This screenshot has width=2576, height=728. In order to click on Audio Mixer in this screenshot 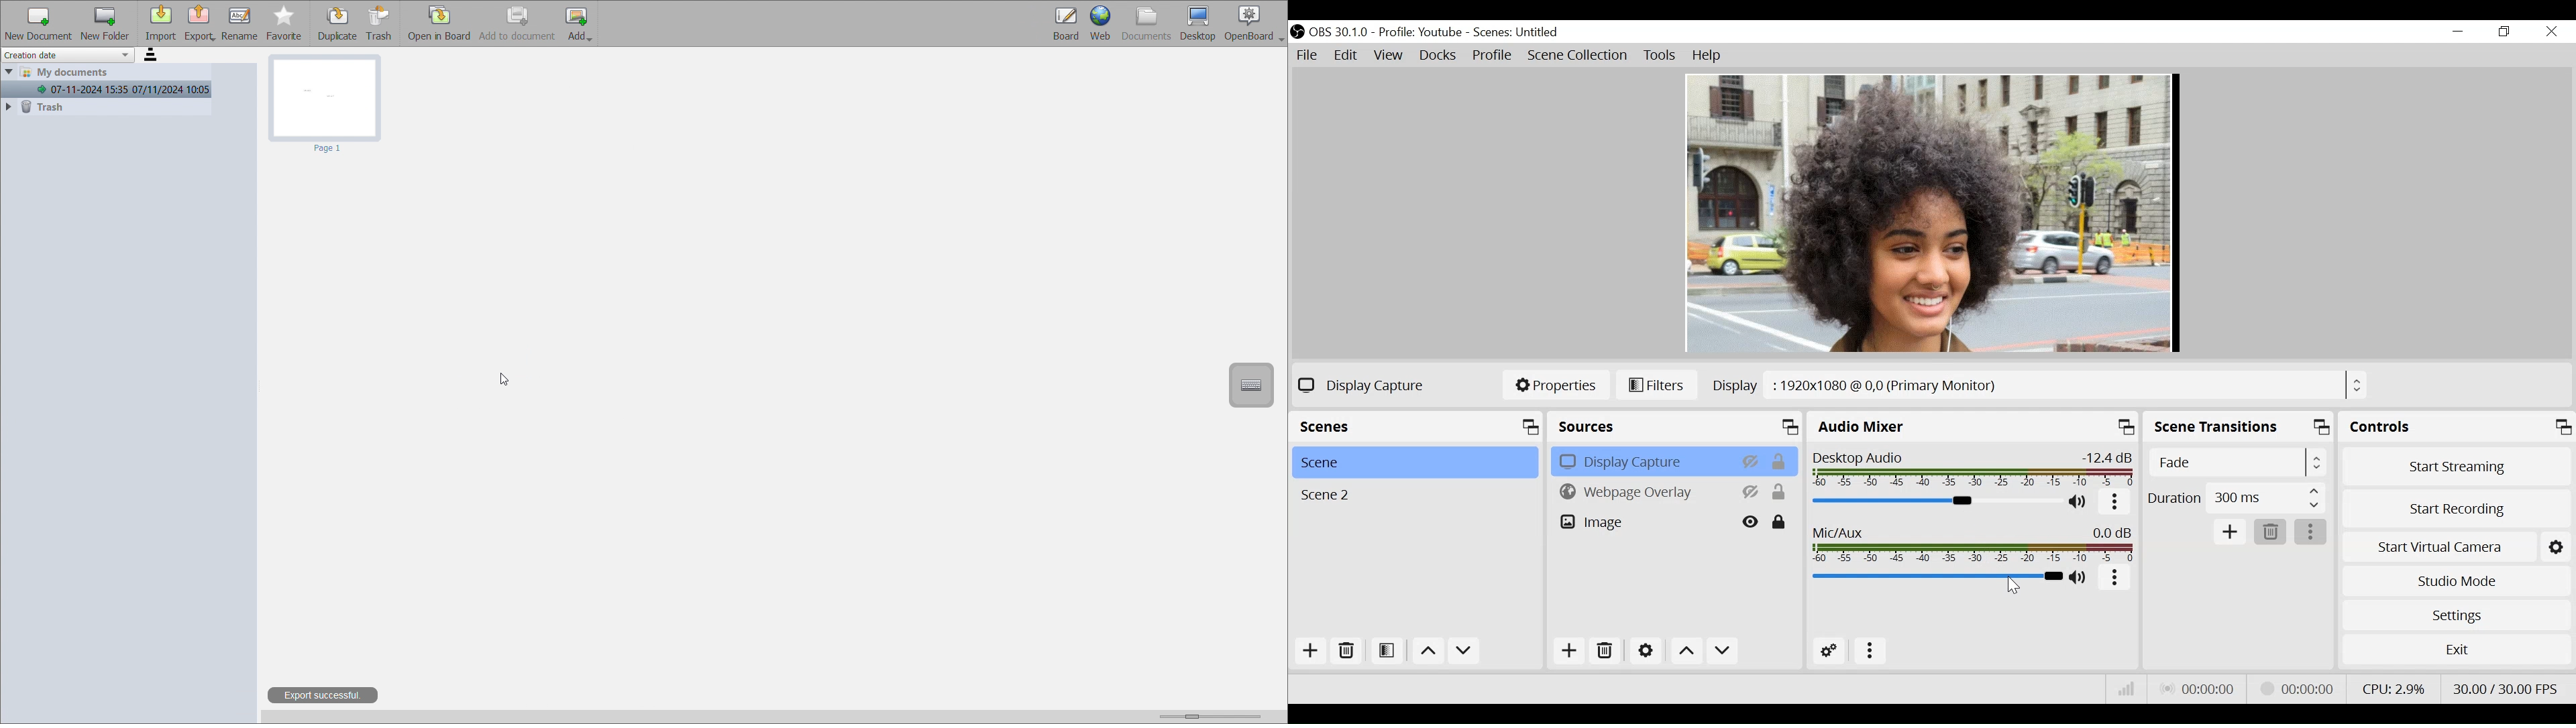, I will do `click(1975, 426)`.